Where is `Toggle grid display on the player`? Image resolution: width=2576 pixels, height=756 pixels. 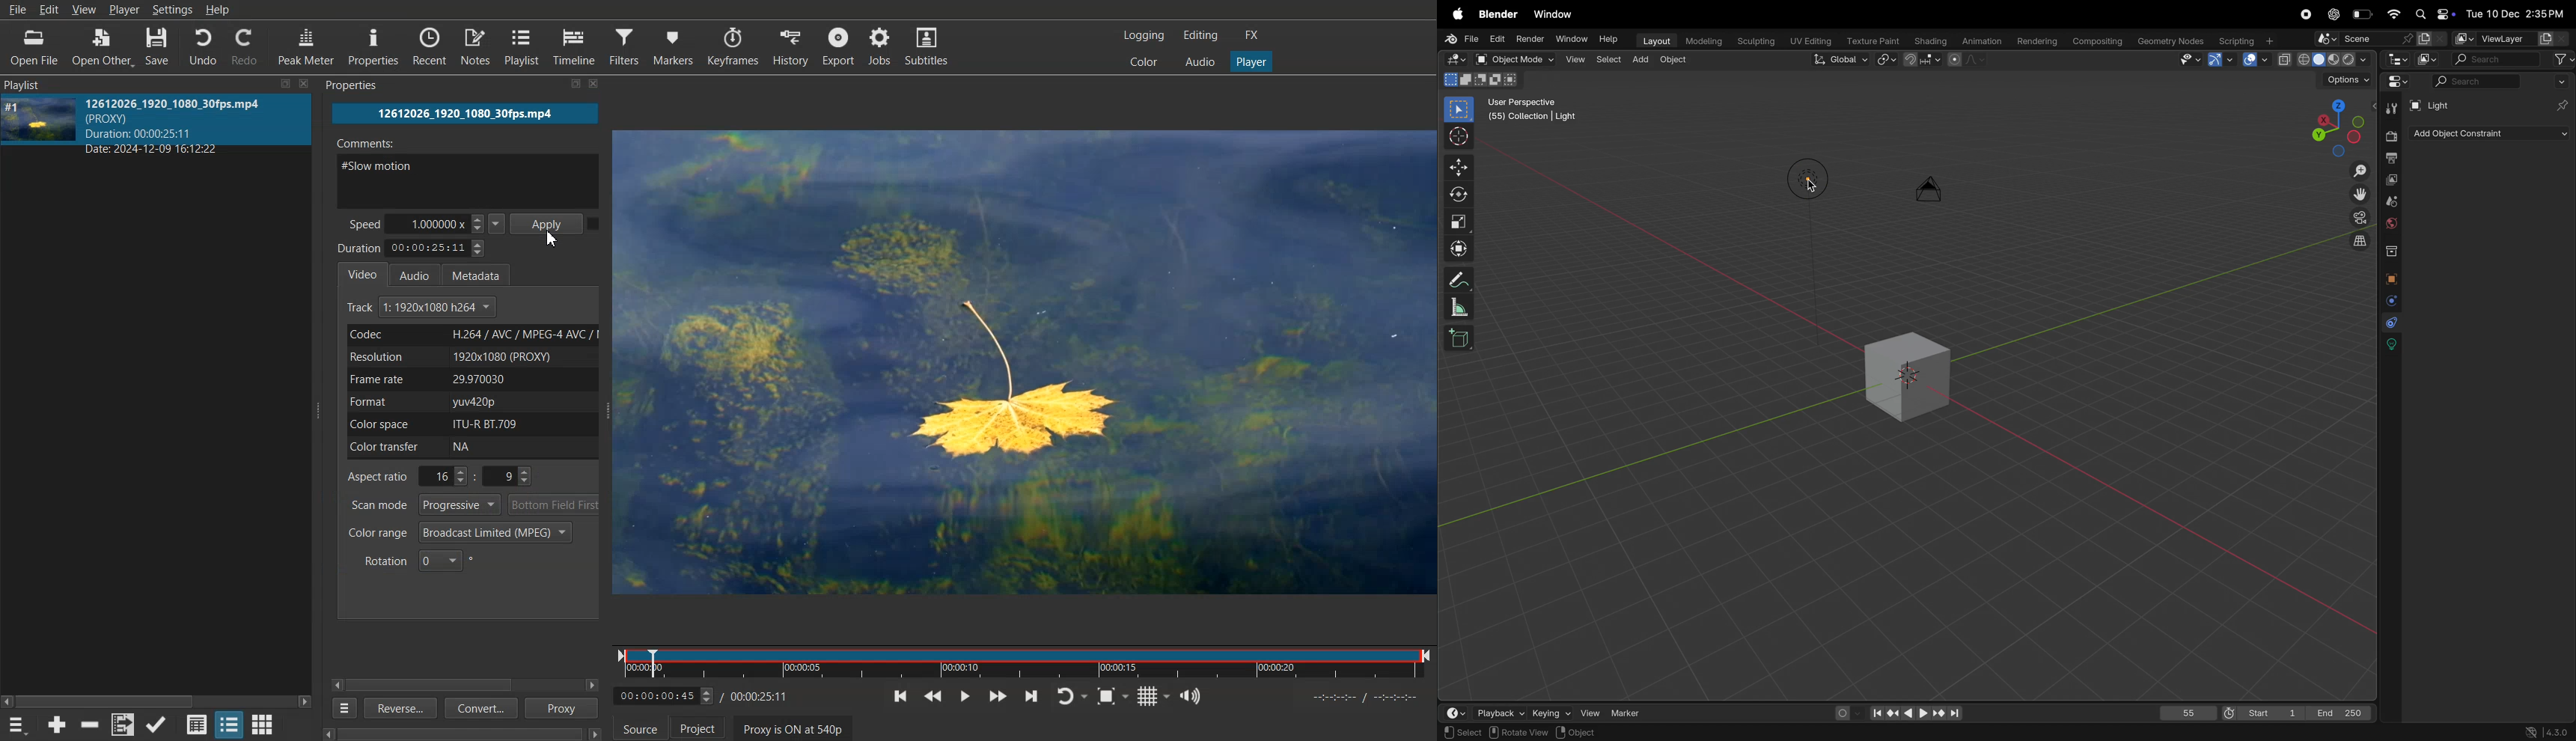
Toggle grid display on the player is located at coordinates (1153, 696).